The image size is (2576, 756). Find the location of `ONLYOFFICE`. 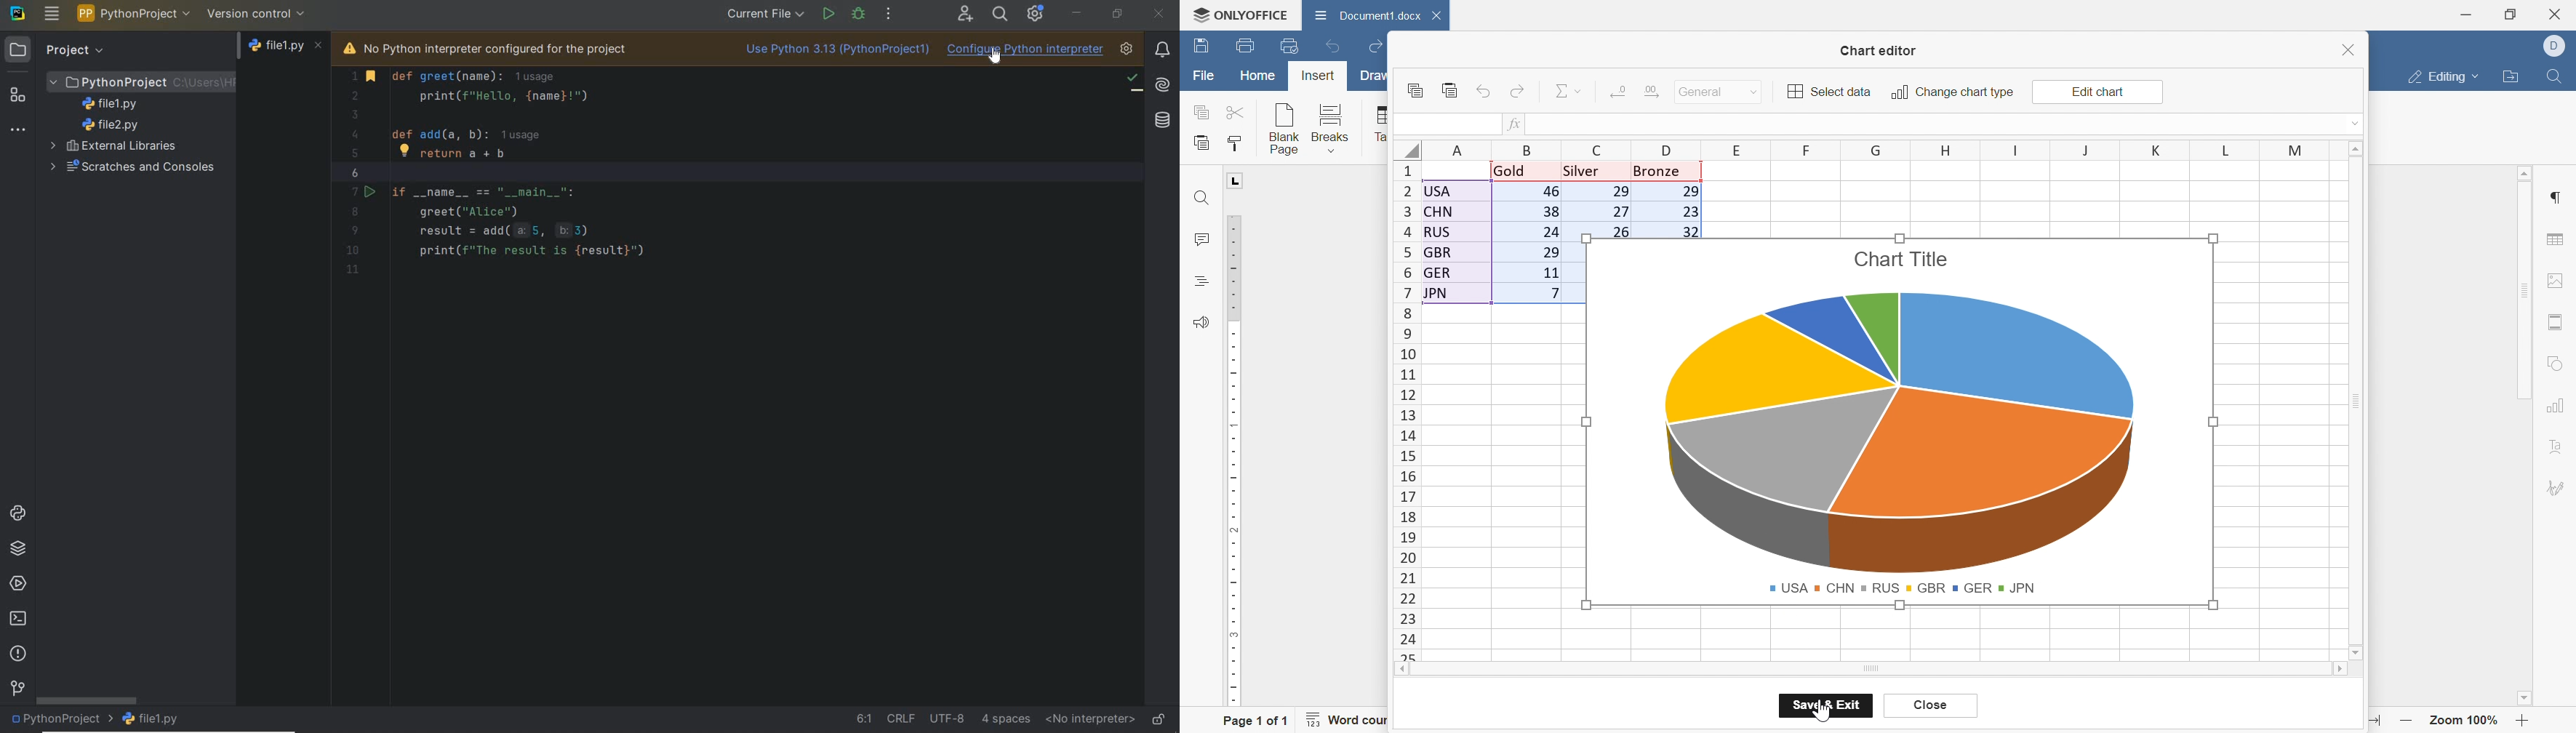

ONLYOFFICE is located at coordinates (1242, 15).